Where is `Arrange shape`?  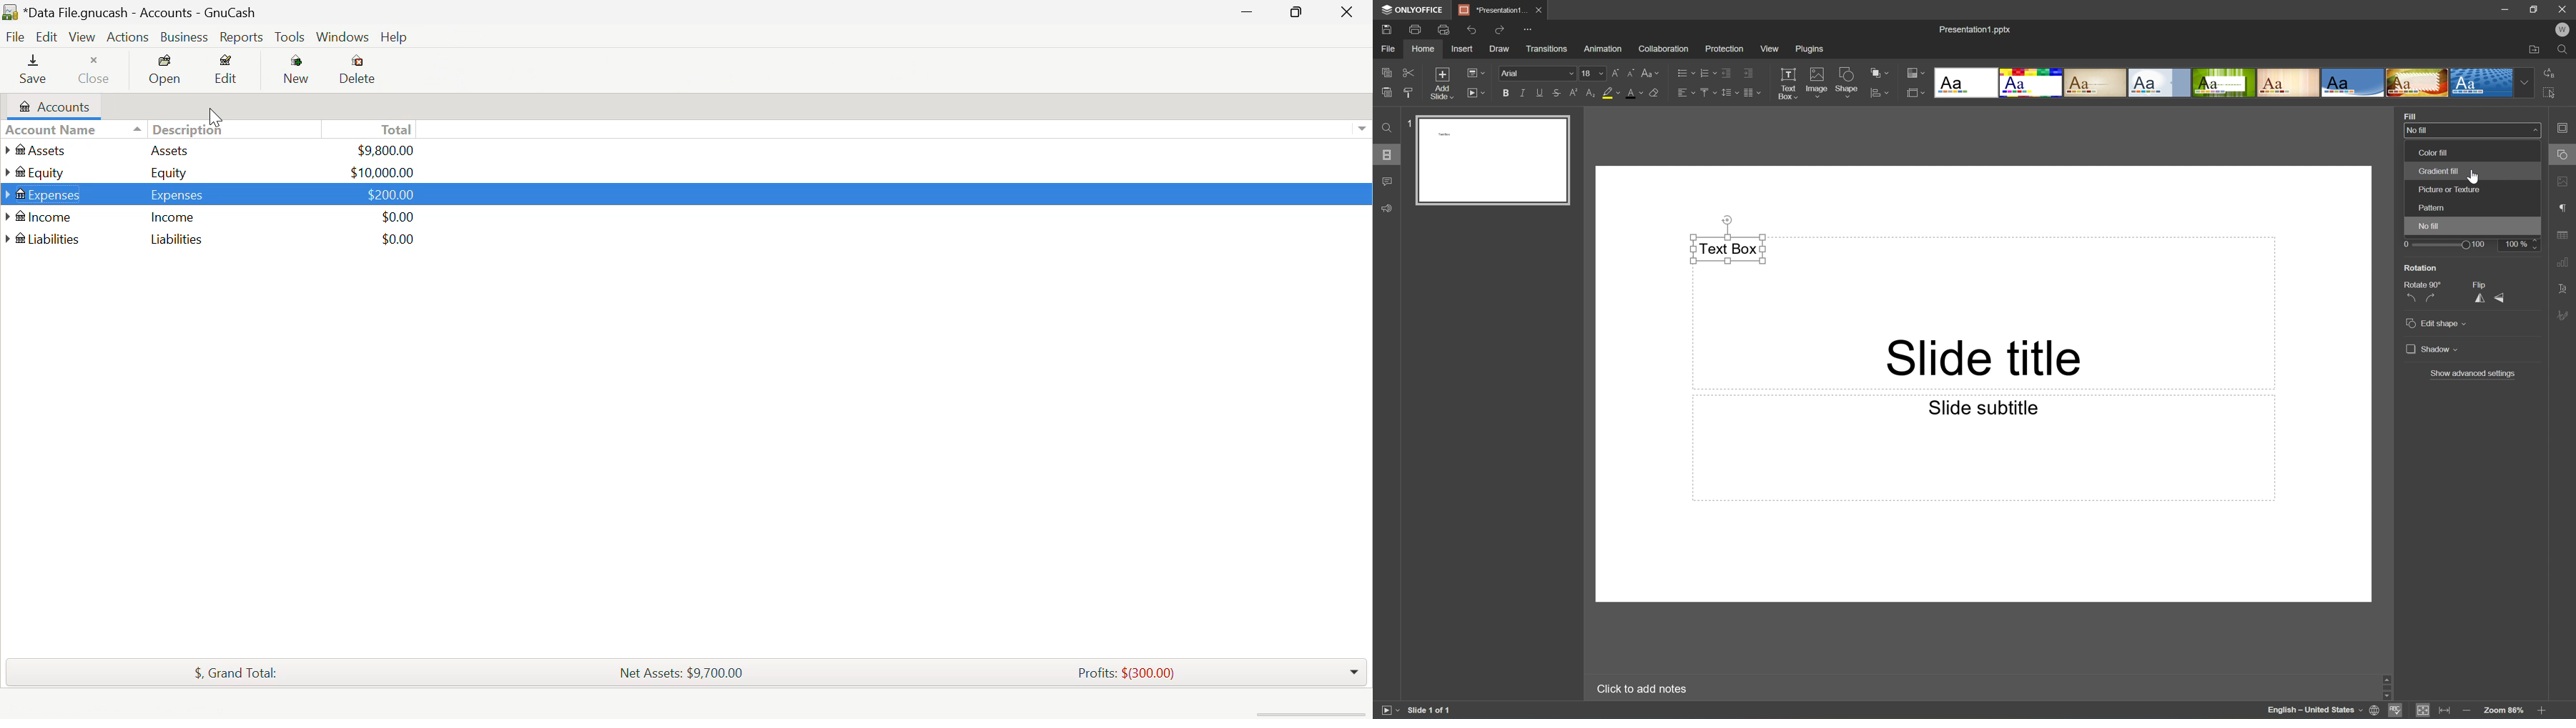
Arrange shape is located at coordinates (1880, 71).